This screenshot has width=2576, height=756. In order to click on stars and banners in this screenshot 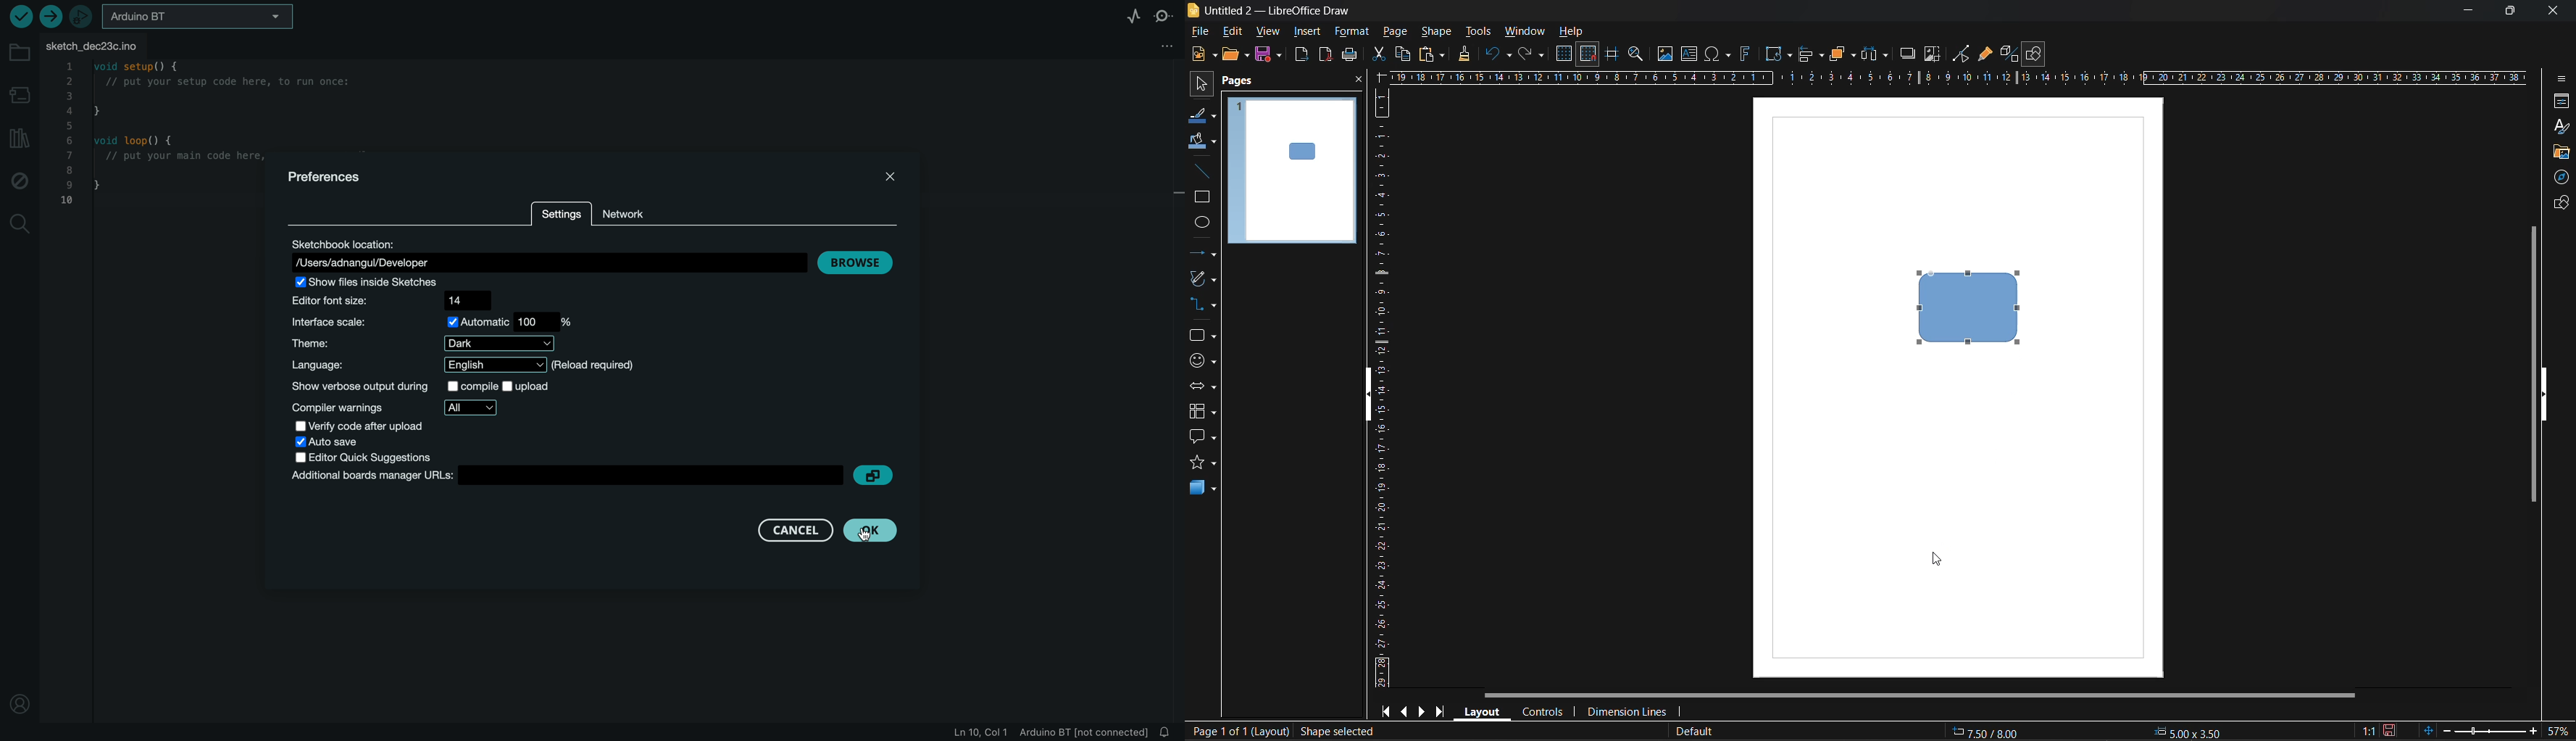, I will do `click(1201, 462)`.